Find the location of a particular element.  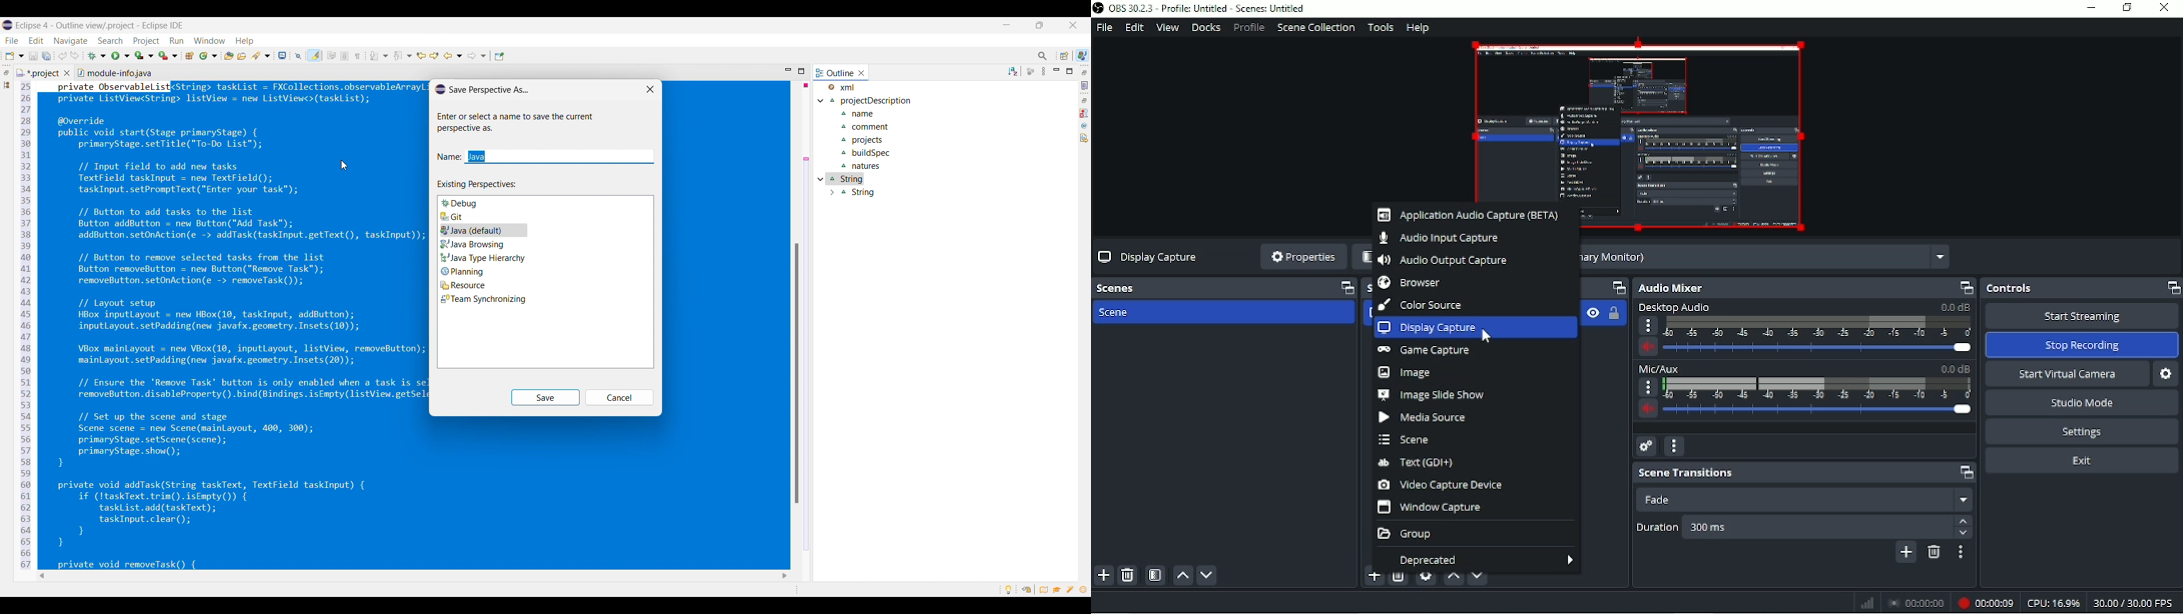

Studio mode is located at coordinates (2082, 403).